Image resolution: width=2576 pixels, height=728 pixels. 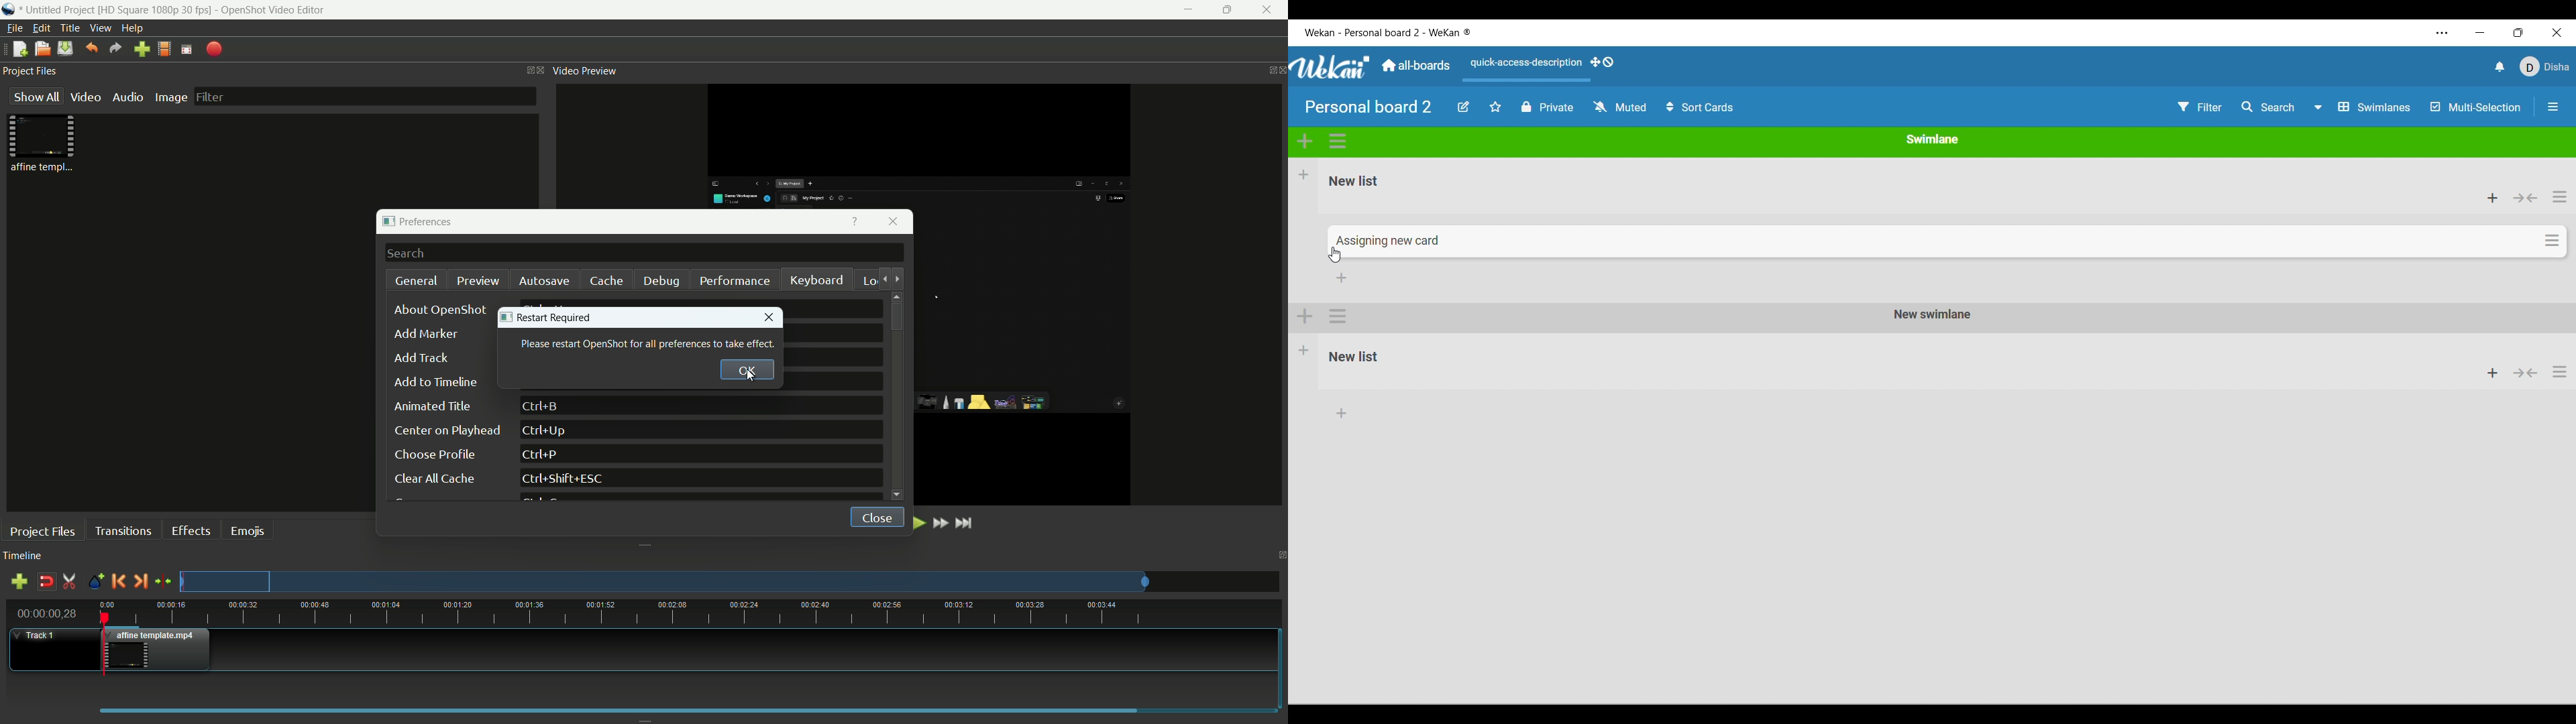 What do you see at coordinates (193, 530) in the screenshot?
I see `effects` at bounding box center [193, 530].